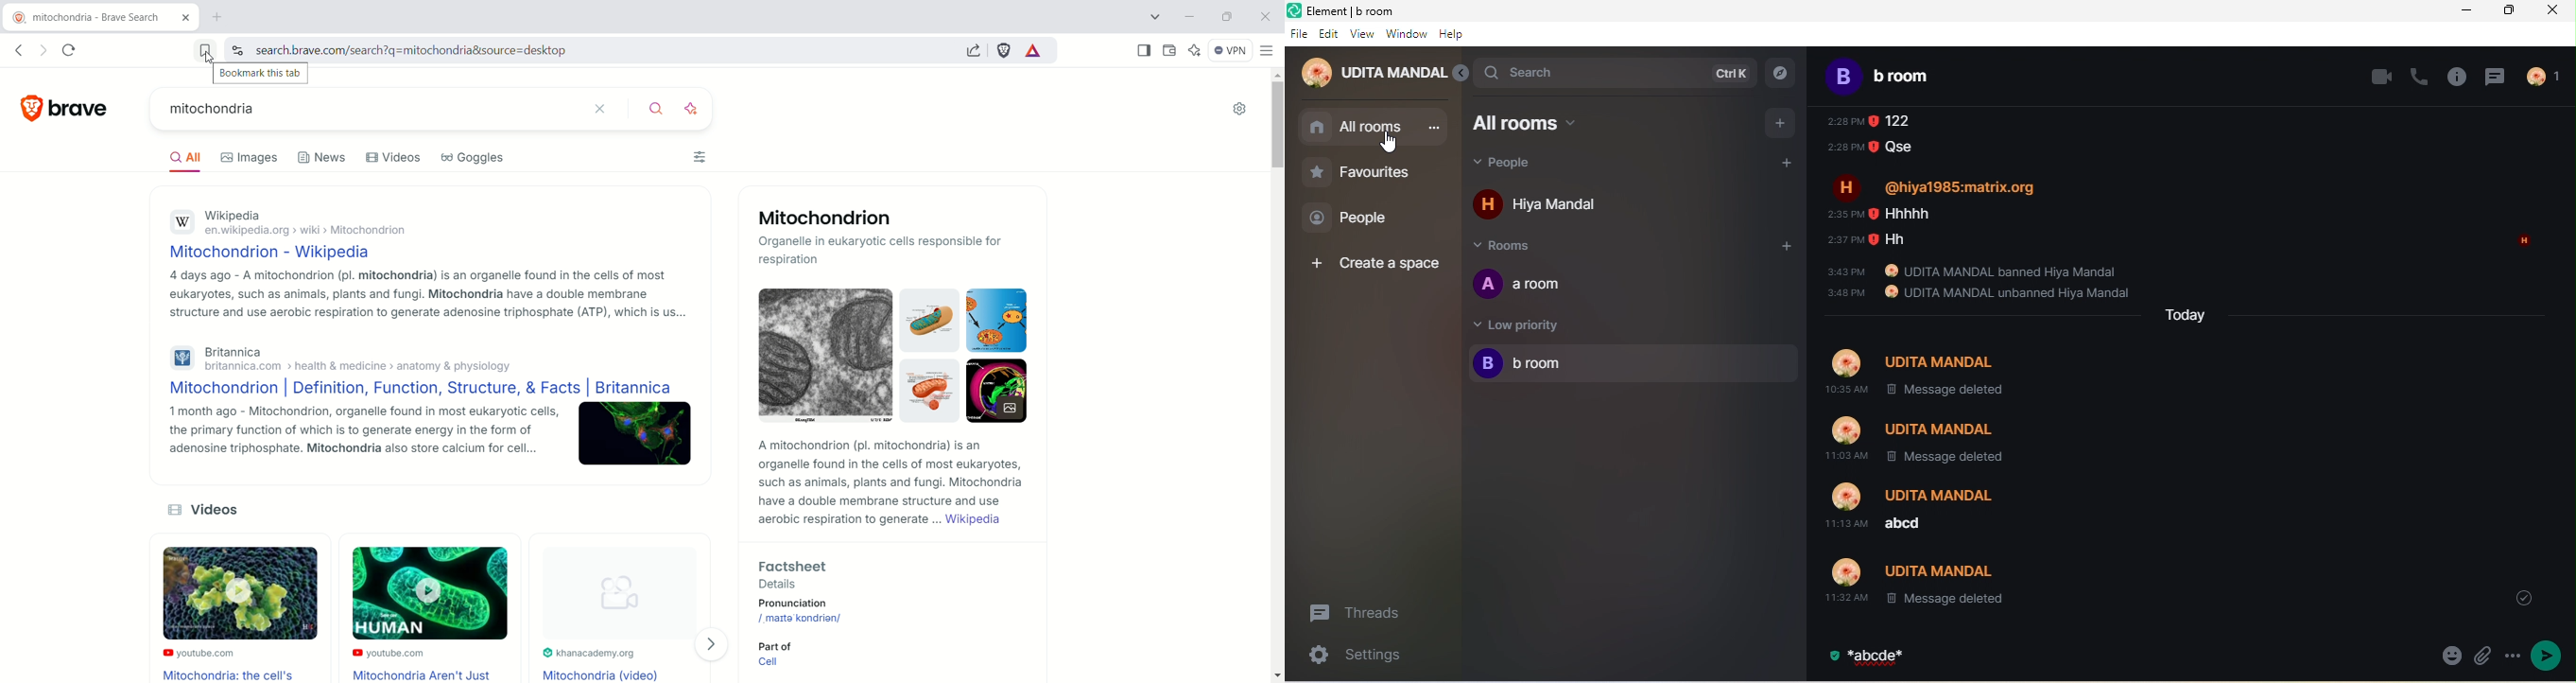 The image size is (2576, 700). What do you see at coordinates (2414, 75) in the screenshot?
I see `voice call` at bounding box center [2414, 75].